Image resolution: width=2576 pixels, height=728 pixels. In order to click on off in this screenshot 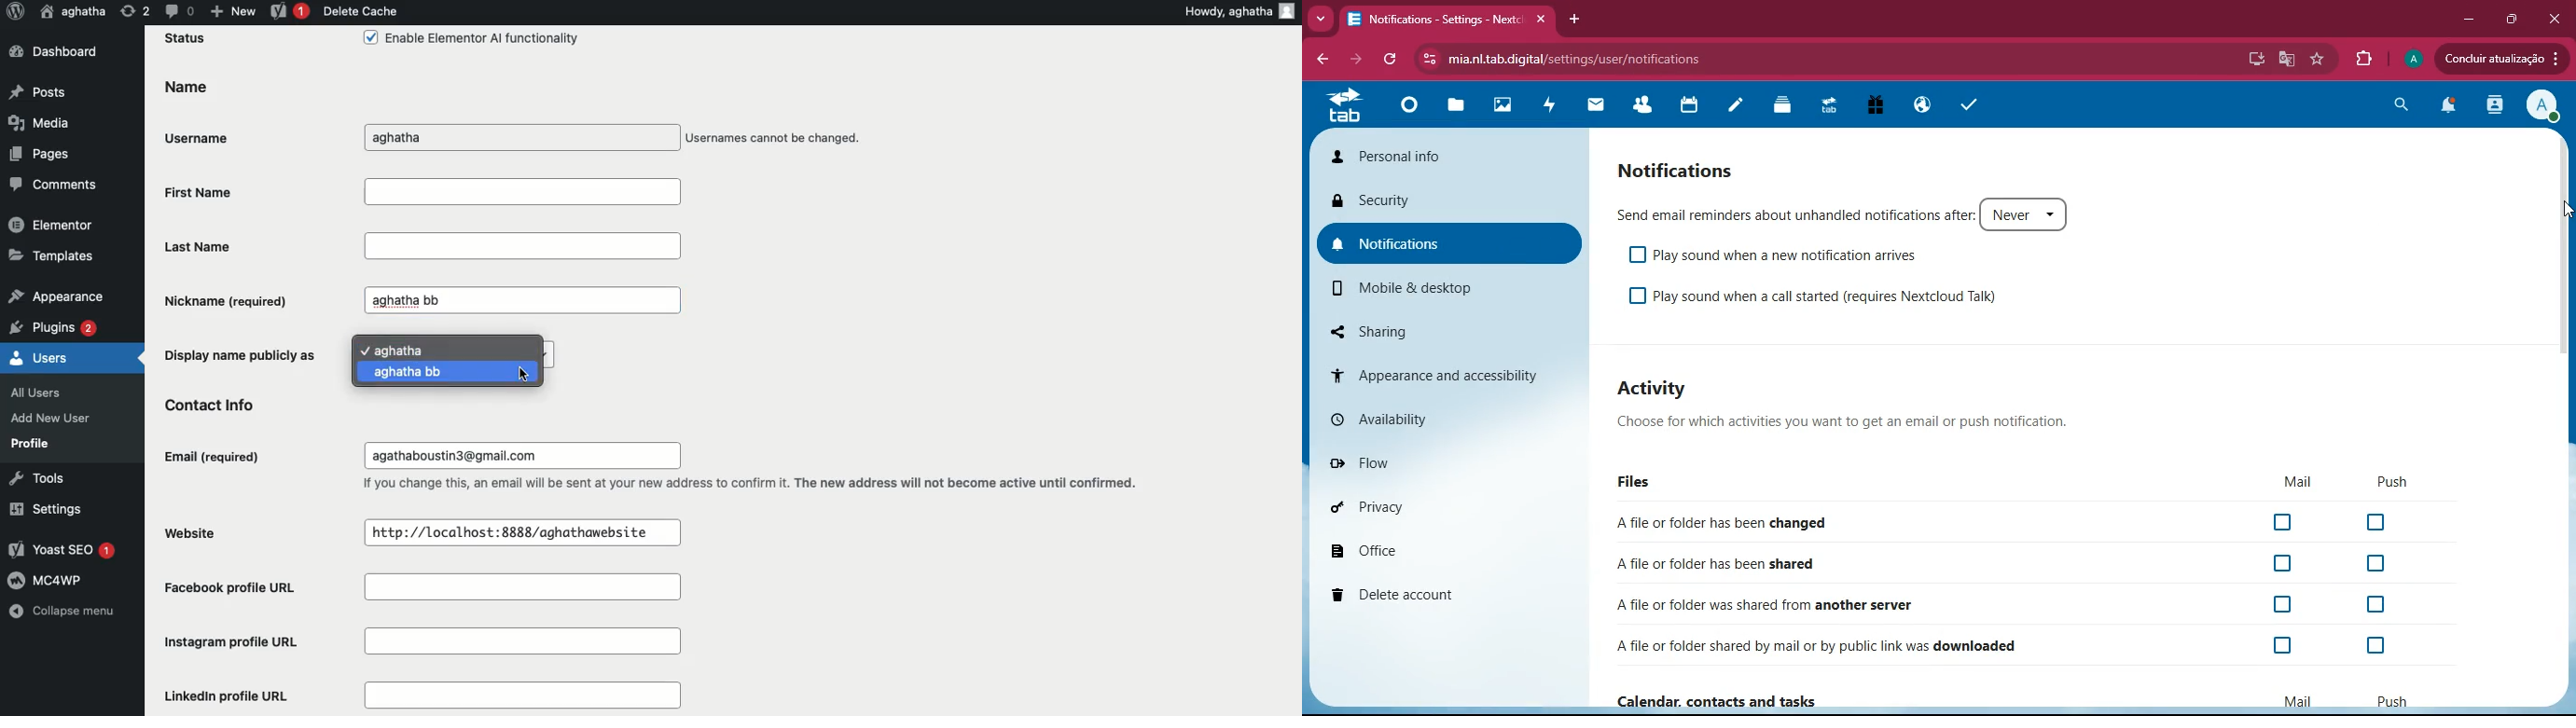, I will do `click(2369, 604)`.